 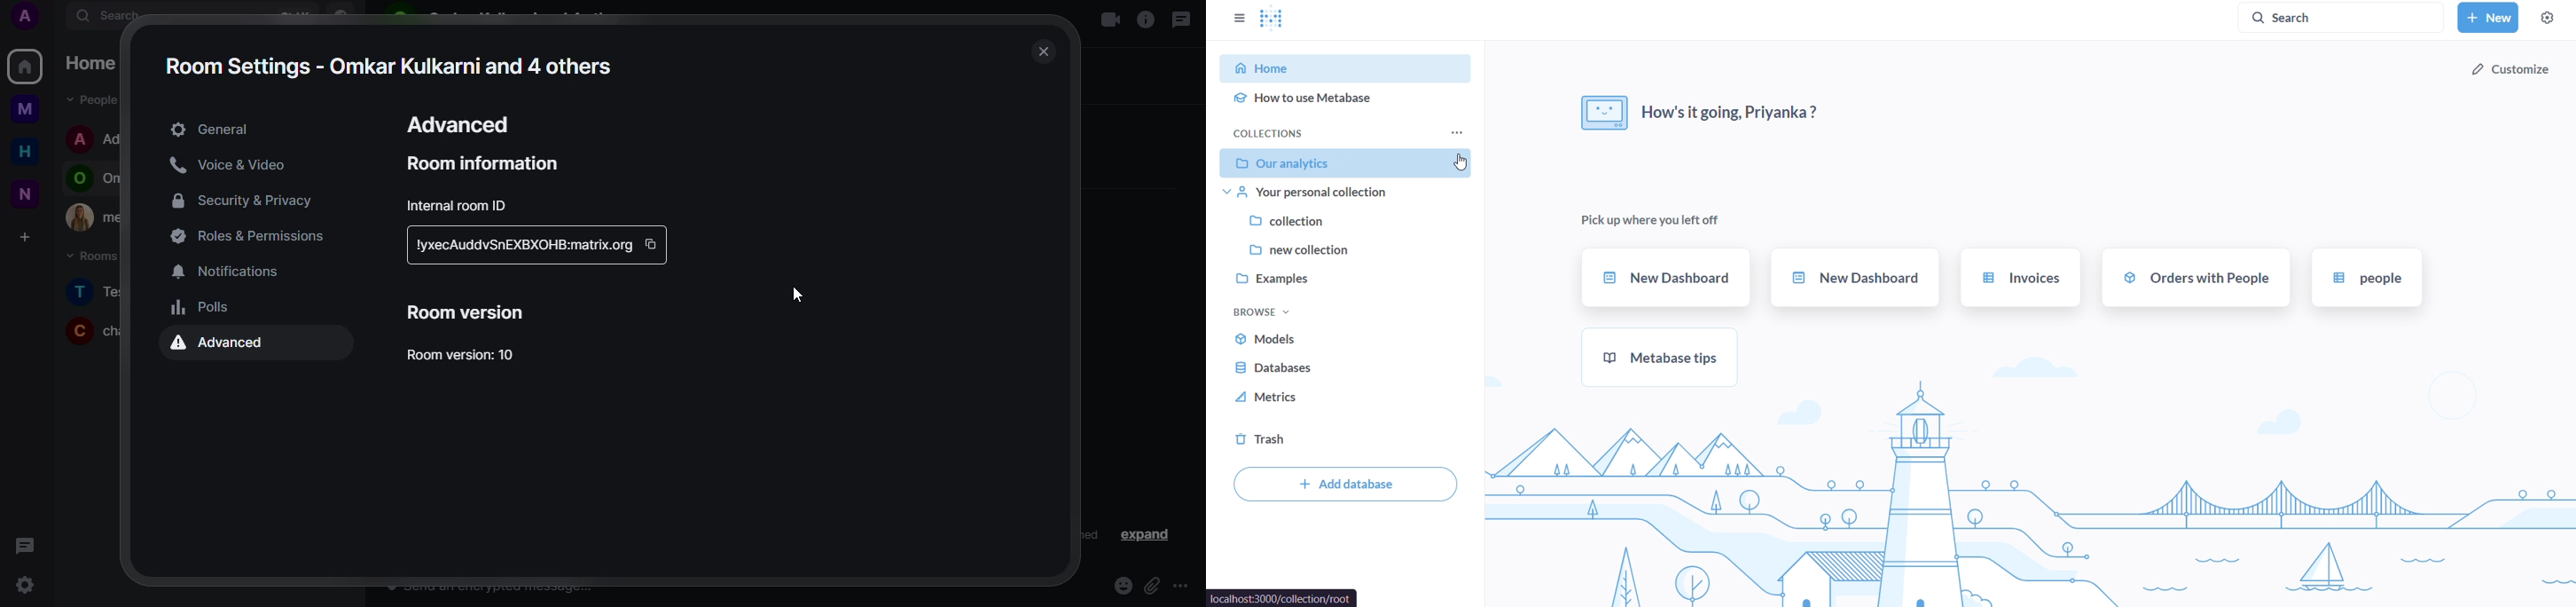 What do you see at coordinates (29, 586) in the screenshot?
I see `quick settings` at bounding box center [29, 586].